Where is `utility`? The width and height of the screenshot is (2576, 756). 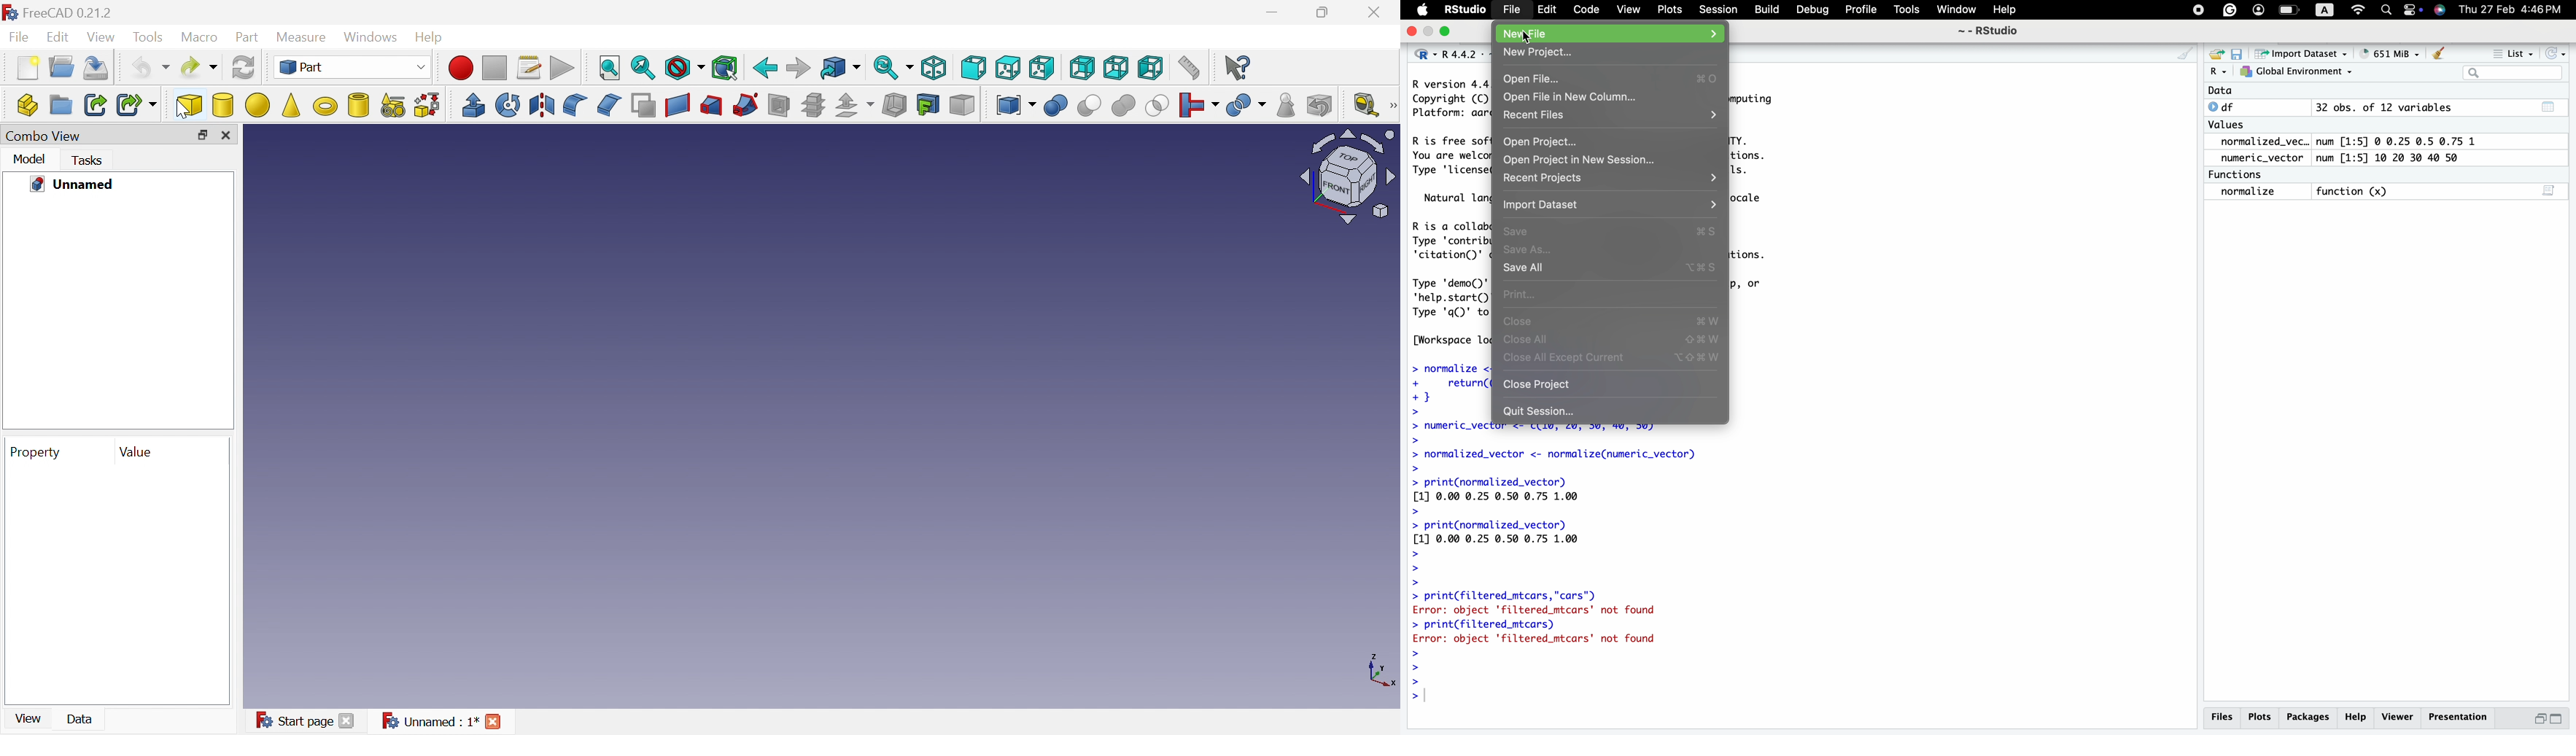
utility is located at coordinates (2439, 9).